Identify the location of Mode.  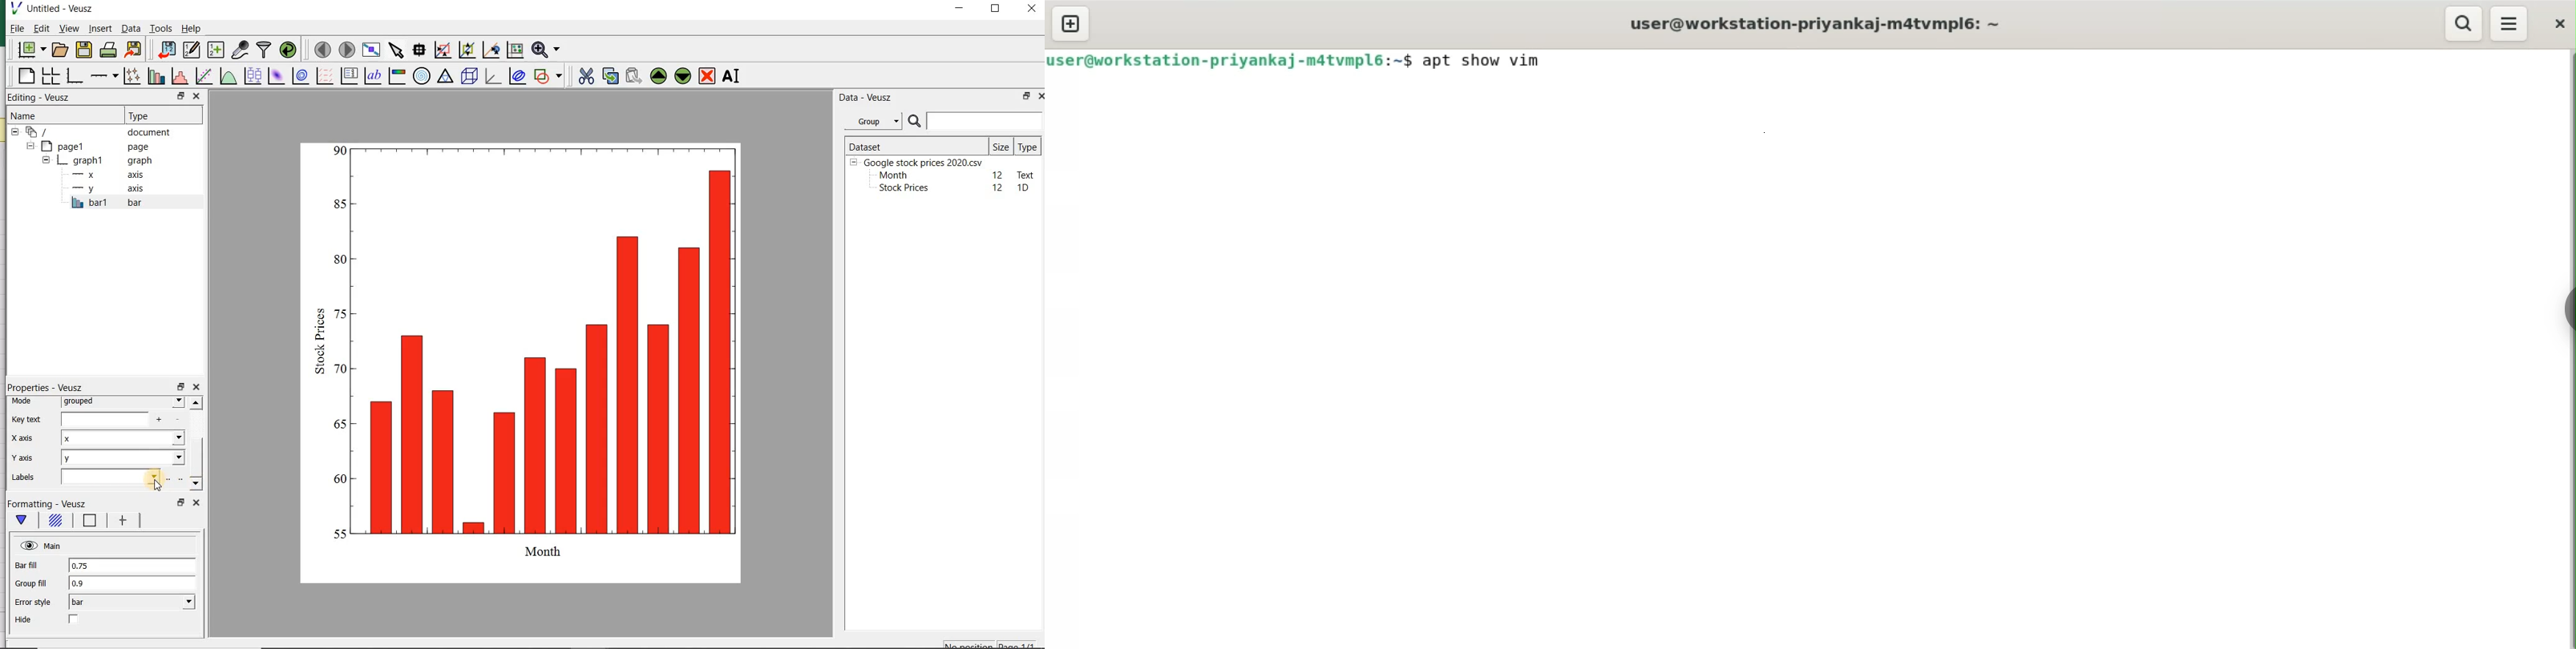
(24, 402).